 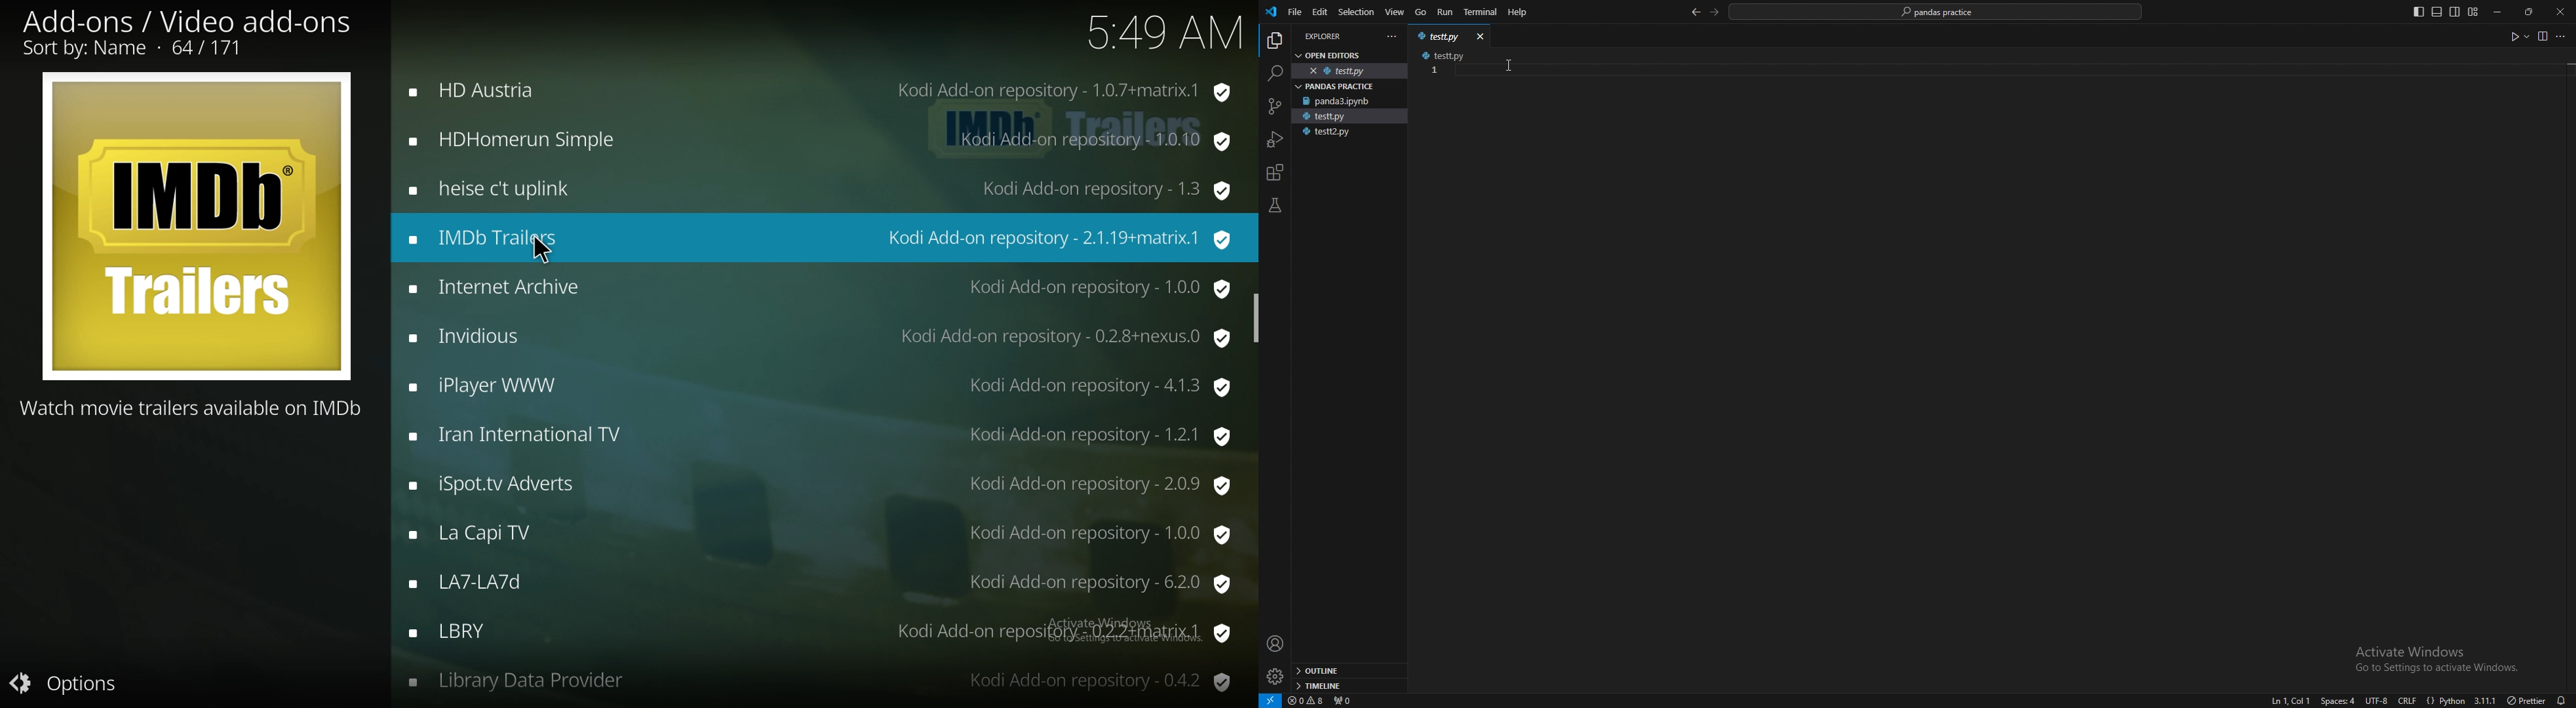 I want to click on options, so click(x=73, y=683).